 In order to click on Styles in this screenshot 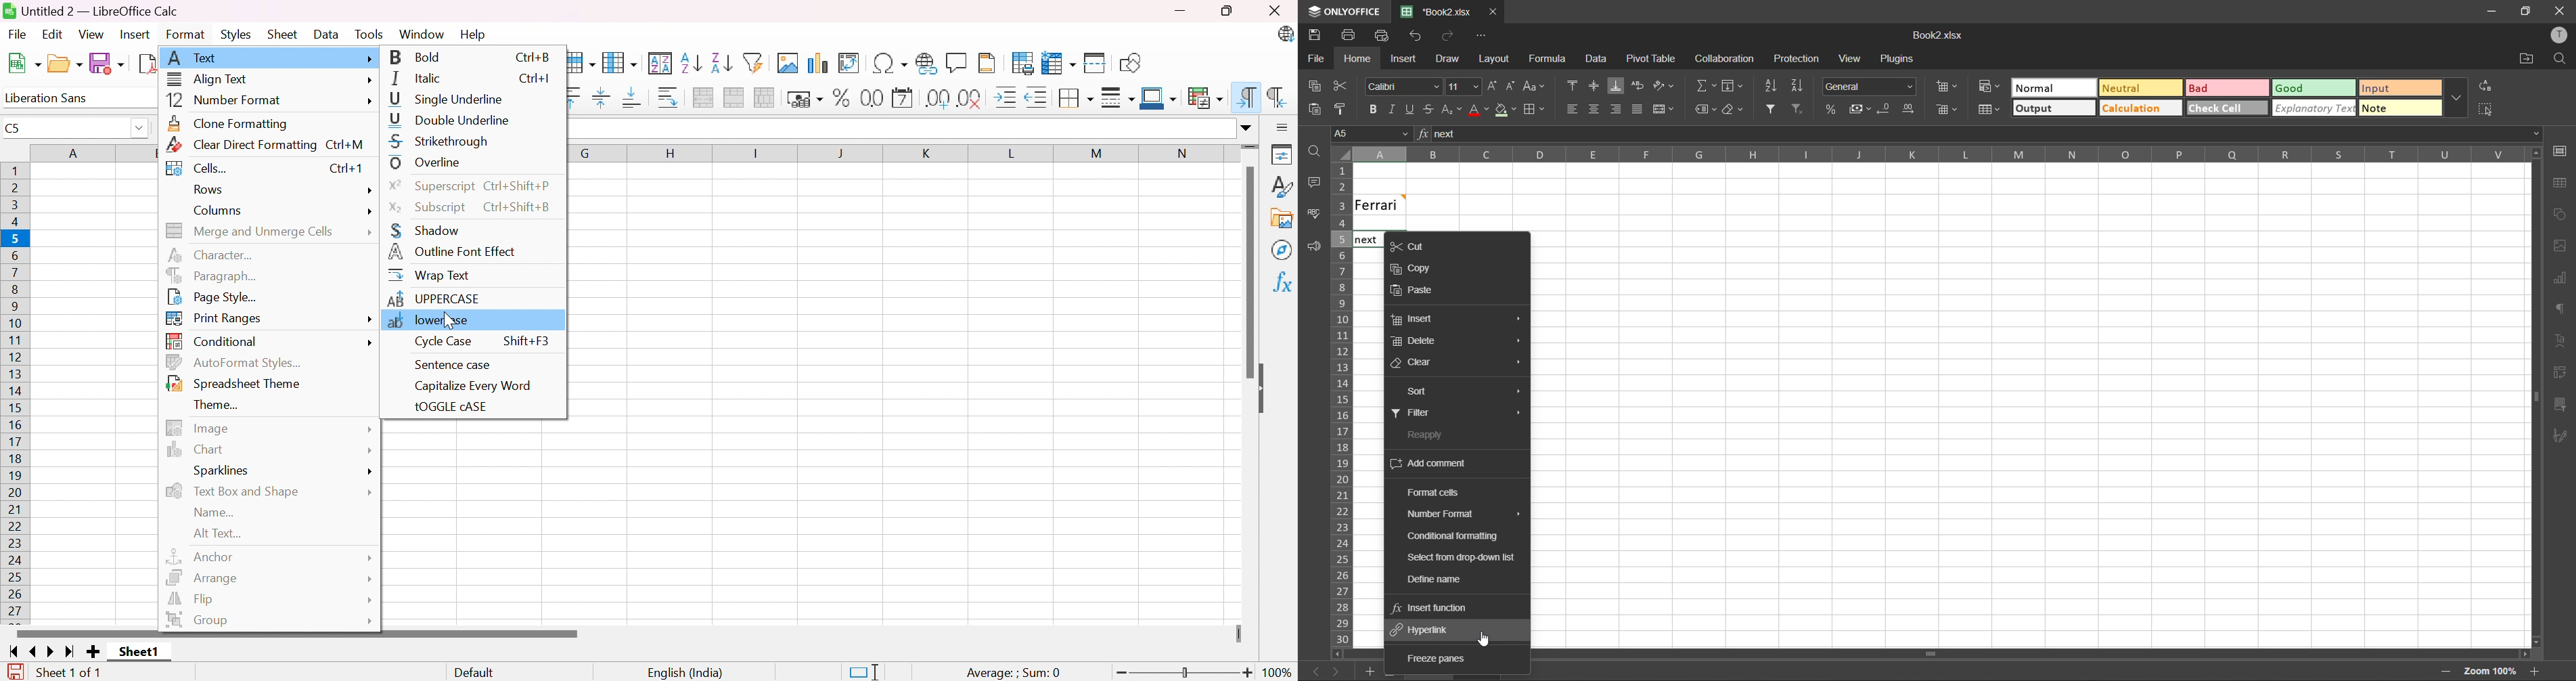, I will do `click(1283, 186)`.